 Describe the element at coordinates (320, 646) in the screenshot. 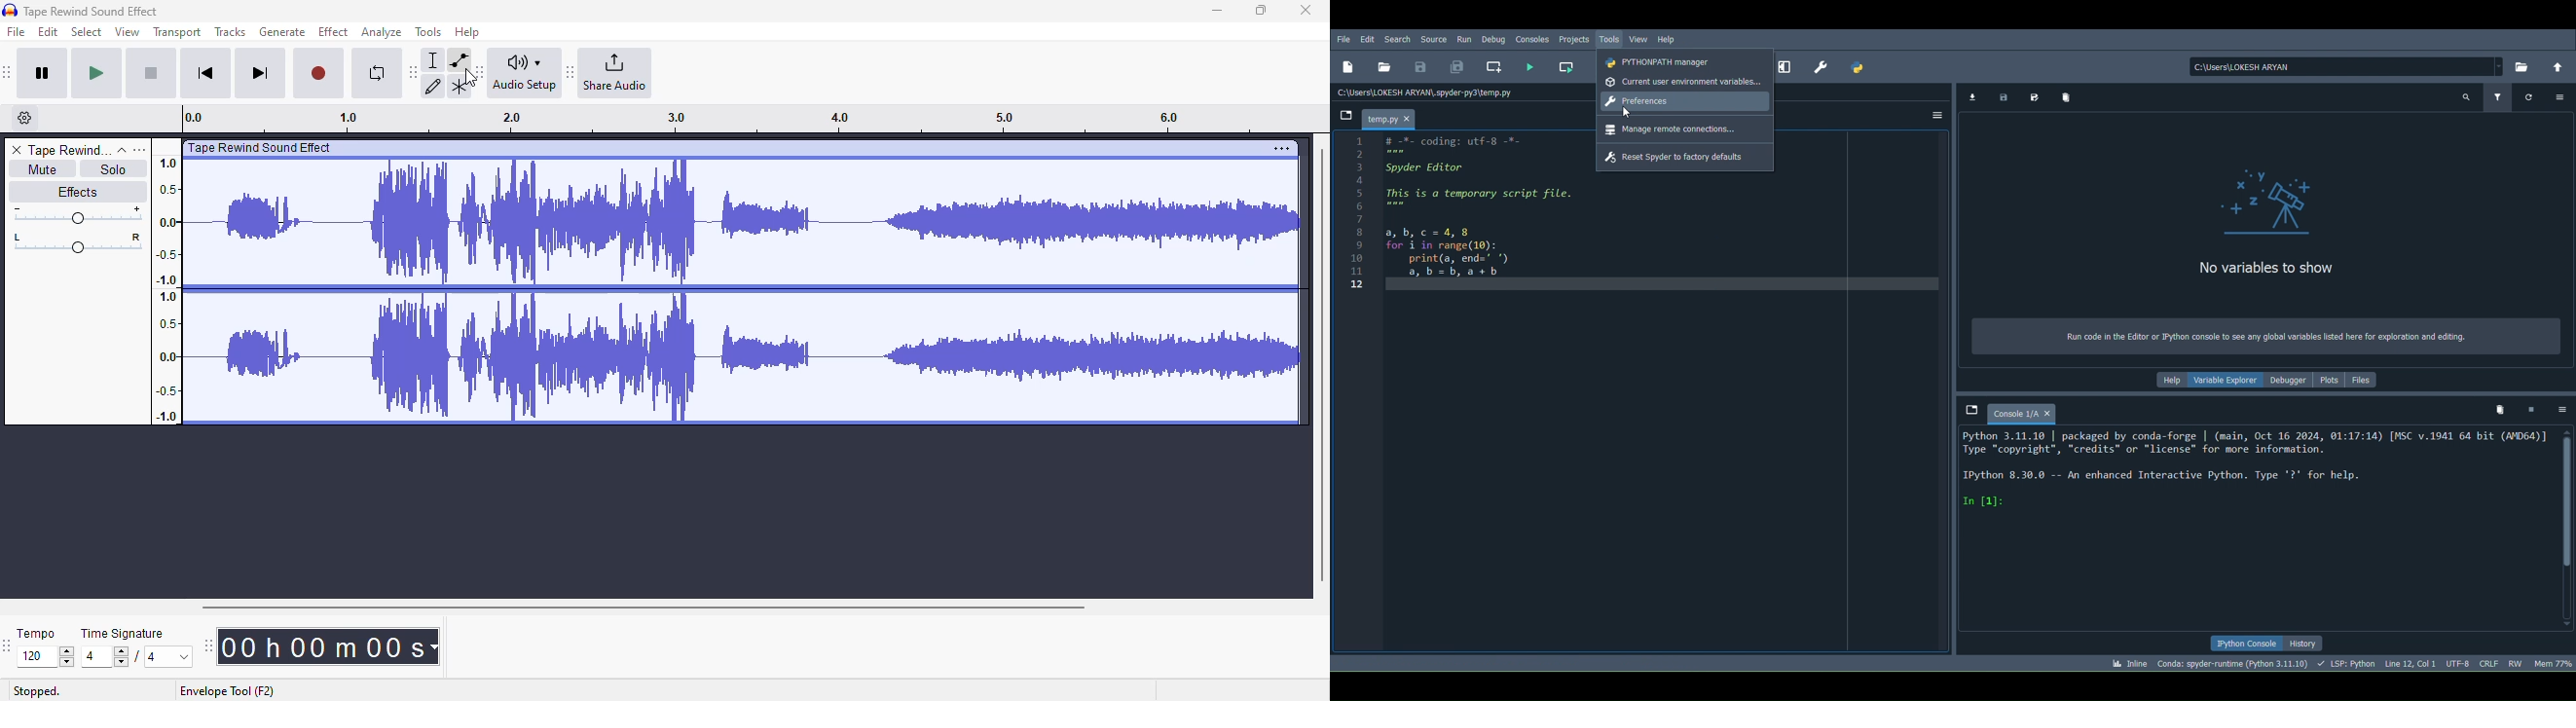

I see `Current track time` at that location.